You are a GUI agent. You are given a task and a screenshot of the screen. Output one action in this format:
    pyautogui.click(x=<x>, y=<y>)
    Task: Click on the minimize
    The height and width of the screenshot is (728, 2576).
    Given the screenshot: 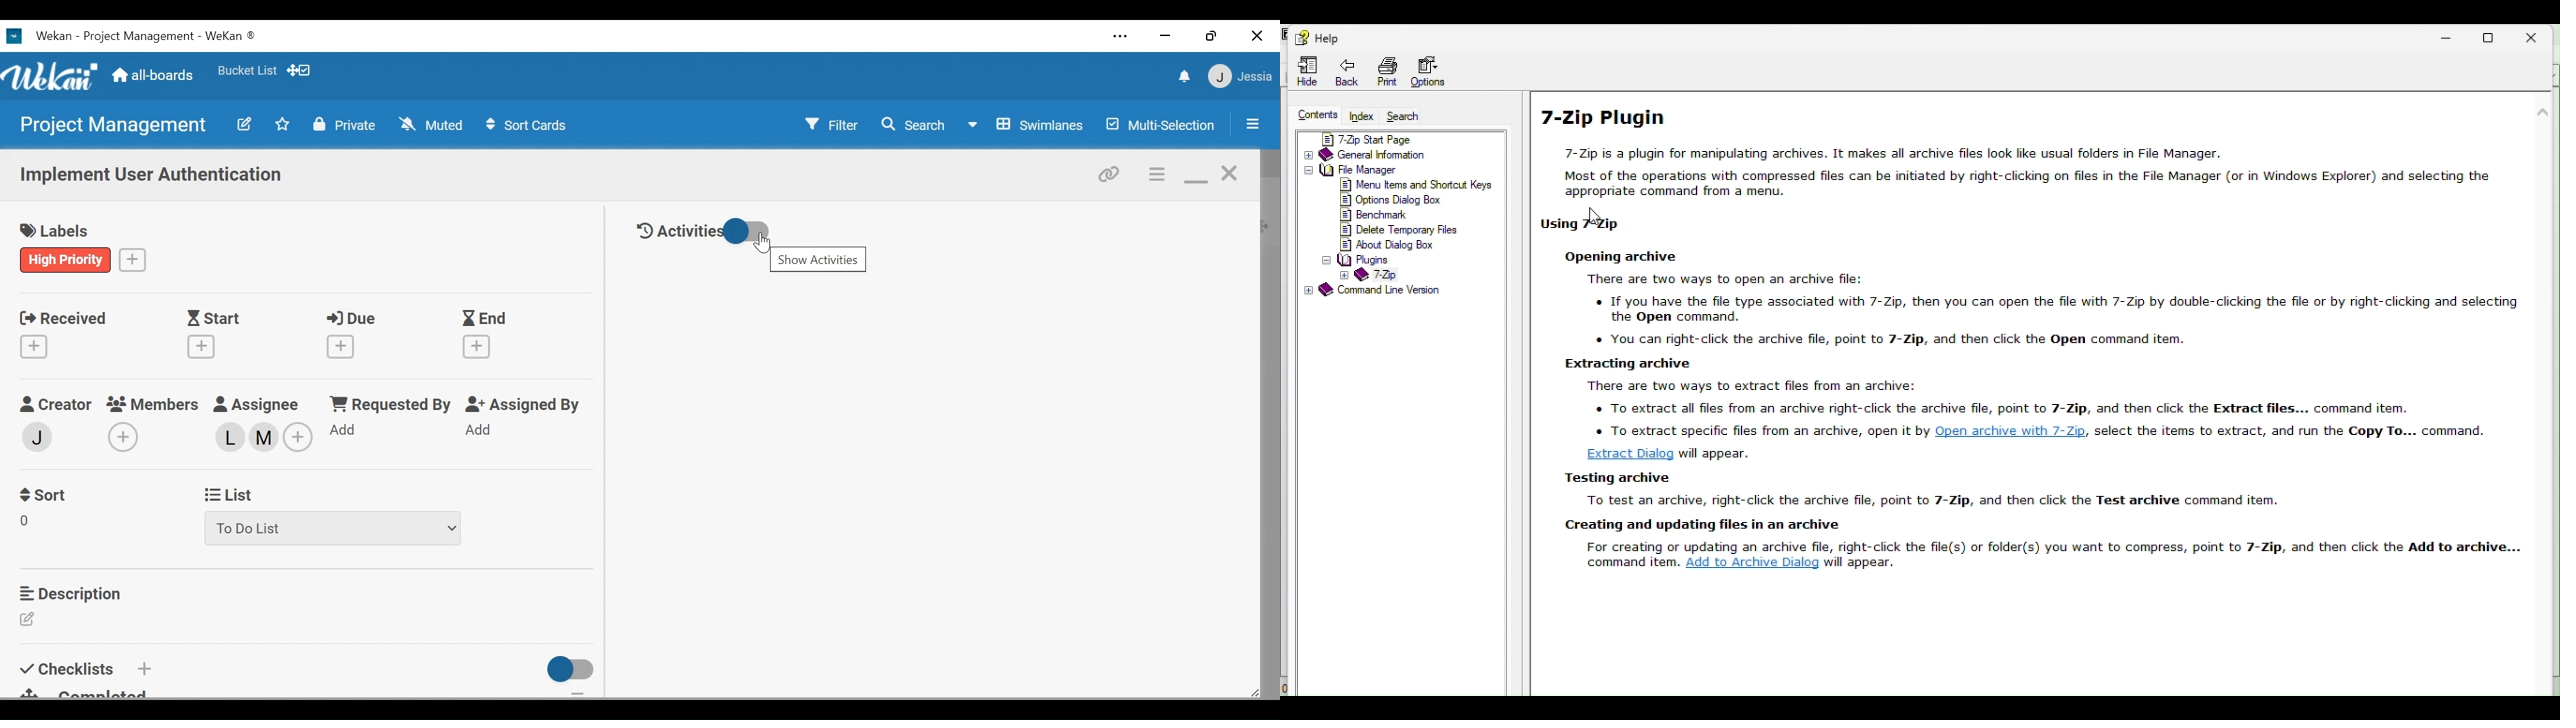 What is the action you would take?
    pyautogui.click(x=1194, y=174)
    